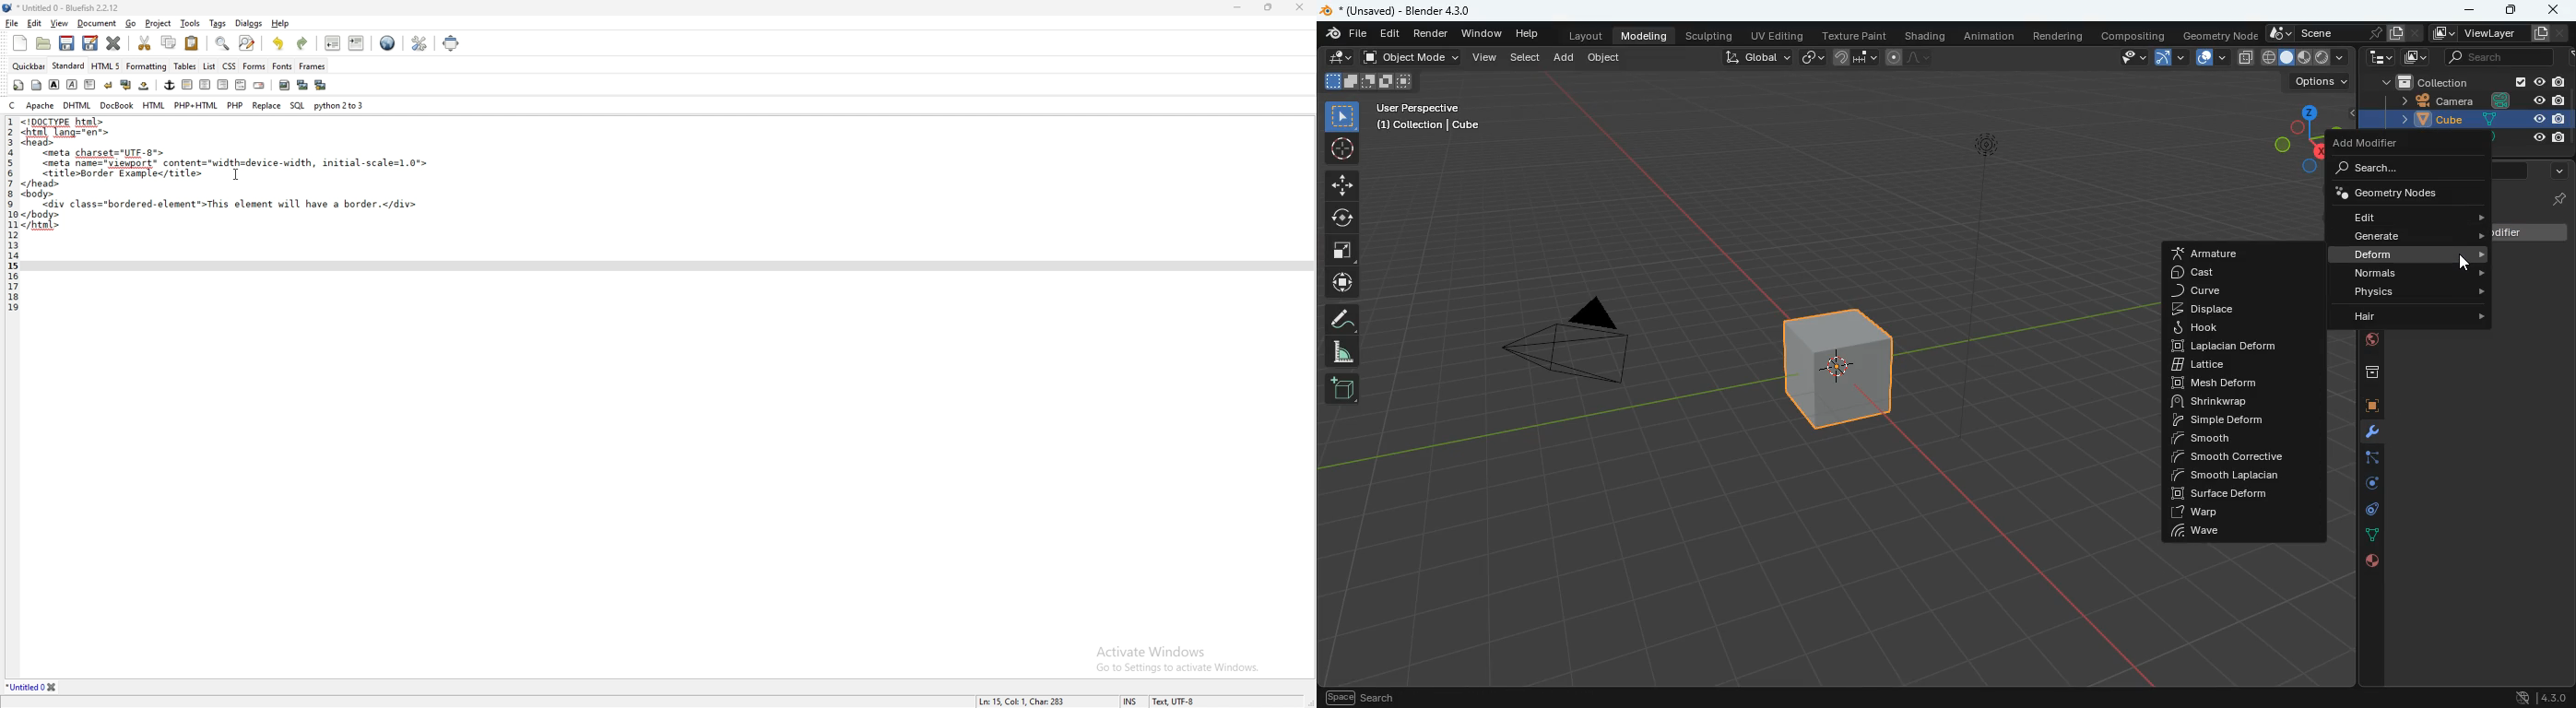  What do you see at coordinates (1344, 390) in the screenshot?
I see `new` at bounding box center [1344, 390].